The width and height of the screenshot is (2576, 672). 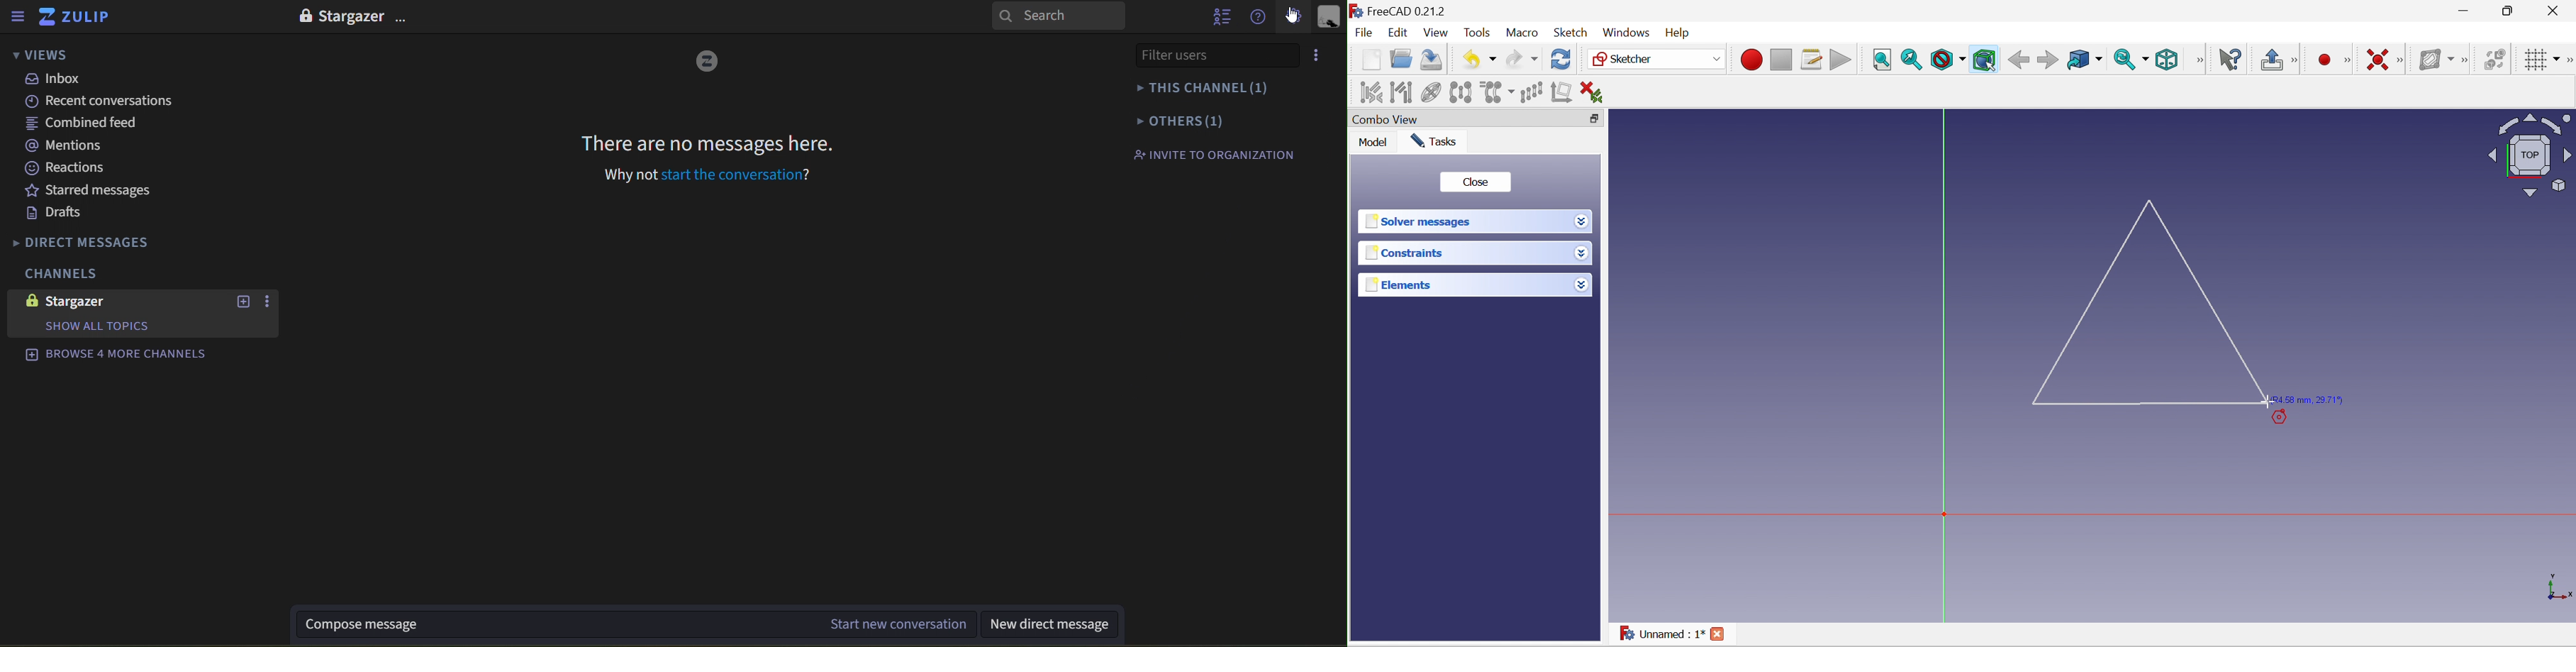 What do you see at coordinates (1562, 91) in the screenshot?
I see `Remove axes alignment` at bounding box center [1562, 91].